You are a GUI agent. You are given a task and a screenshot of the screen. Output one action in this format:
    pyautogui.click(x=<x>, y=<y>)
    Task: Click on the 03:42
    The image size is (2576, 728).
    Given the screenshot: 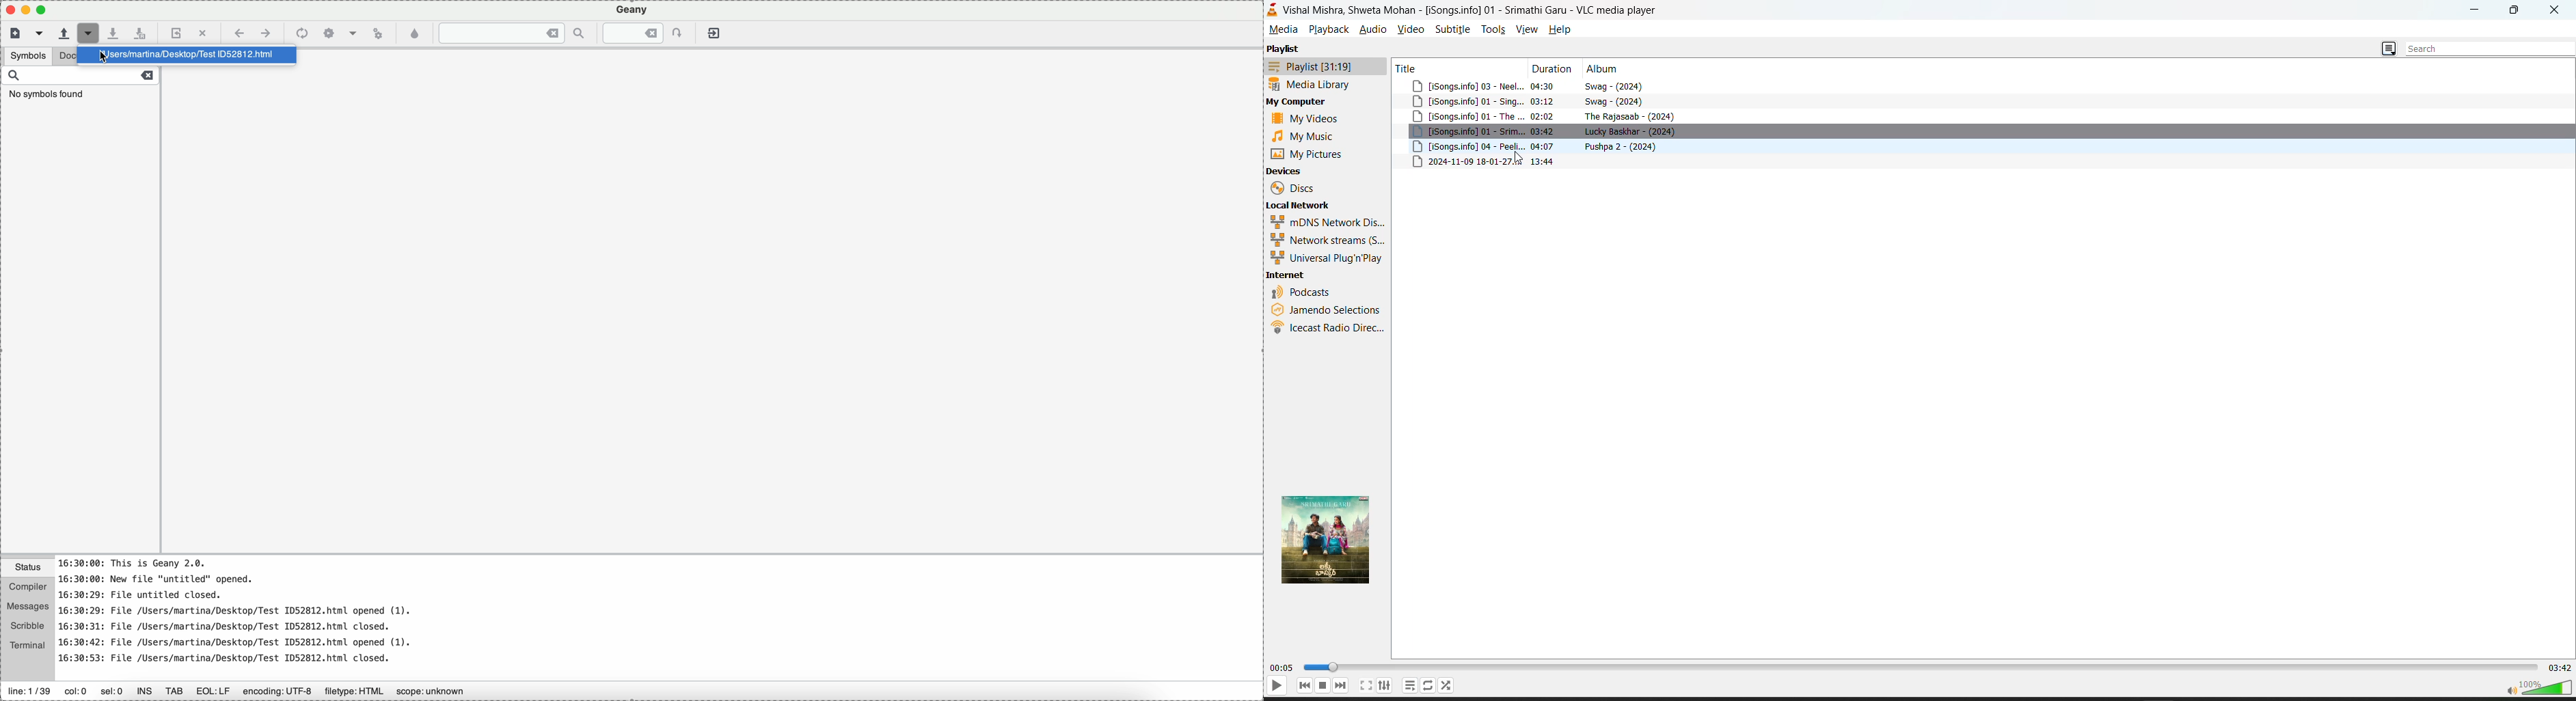 What is the action you would take?
    pyautogui.click(x=1544, y=130)
    